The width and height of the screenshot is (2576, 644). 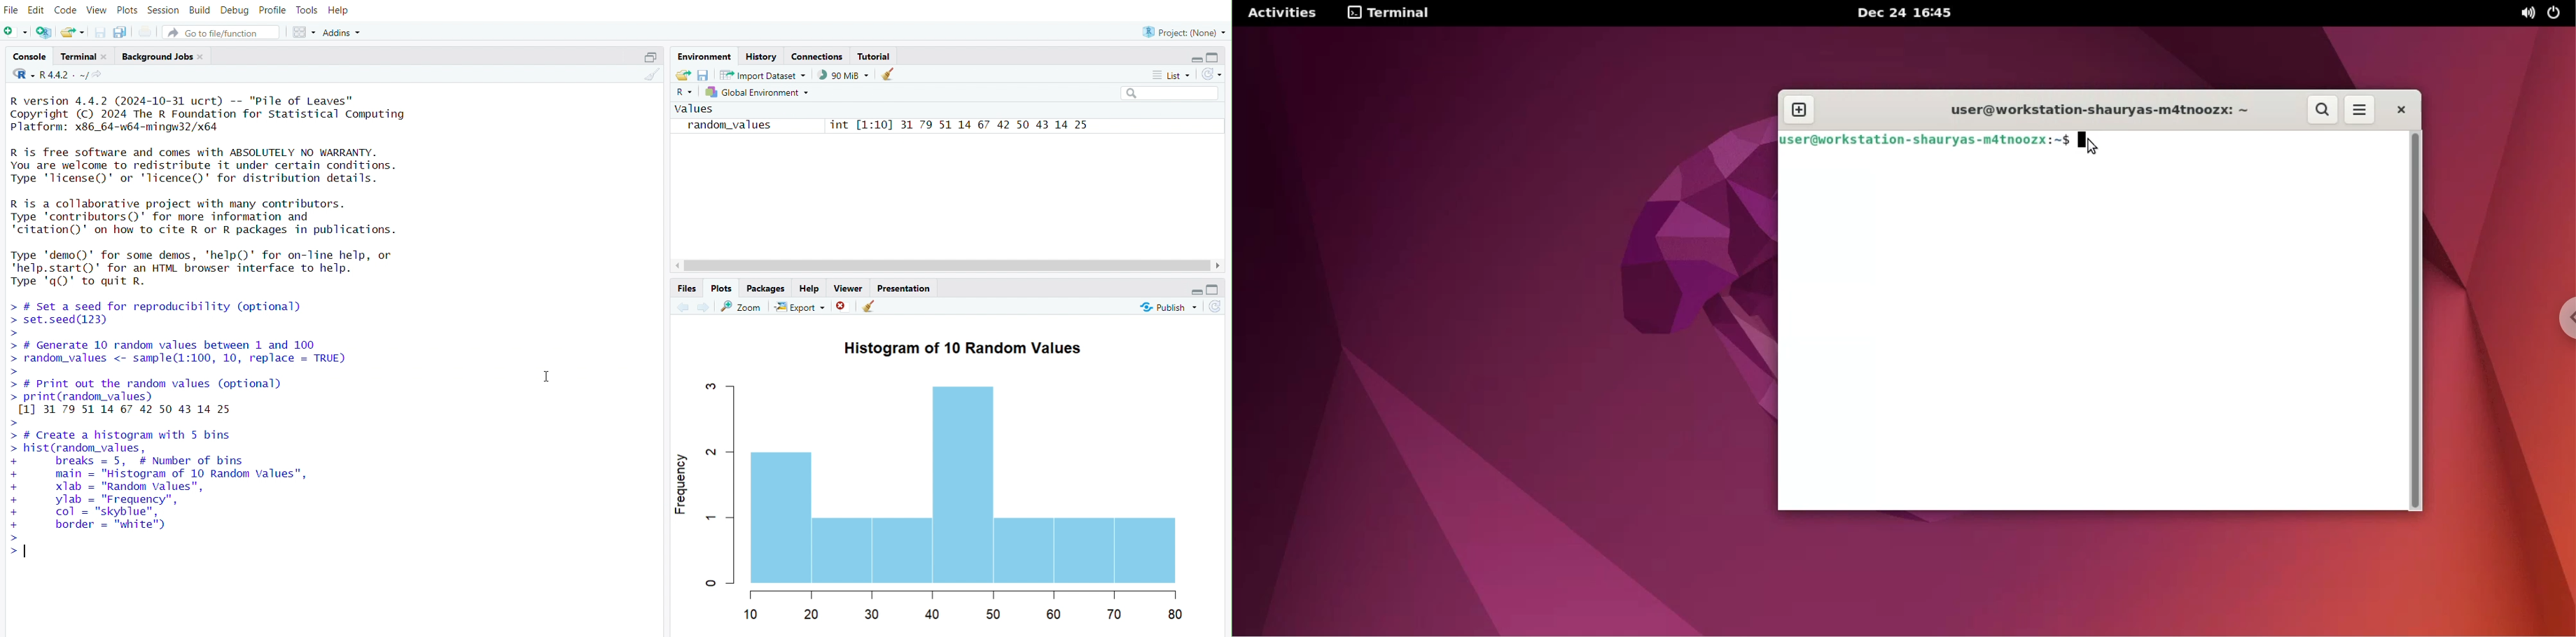 What do you see at coordinates (874, 55) in the screenshot?
I see `tutorial` at bounding box center [874, 55].